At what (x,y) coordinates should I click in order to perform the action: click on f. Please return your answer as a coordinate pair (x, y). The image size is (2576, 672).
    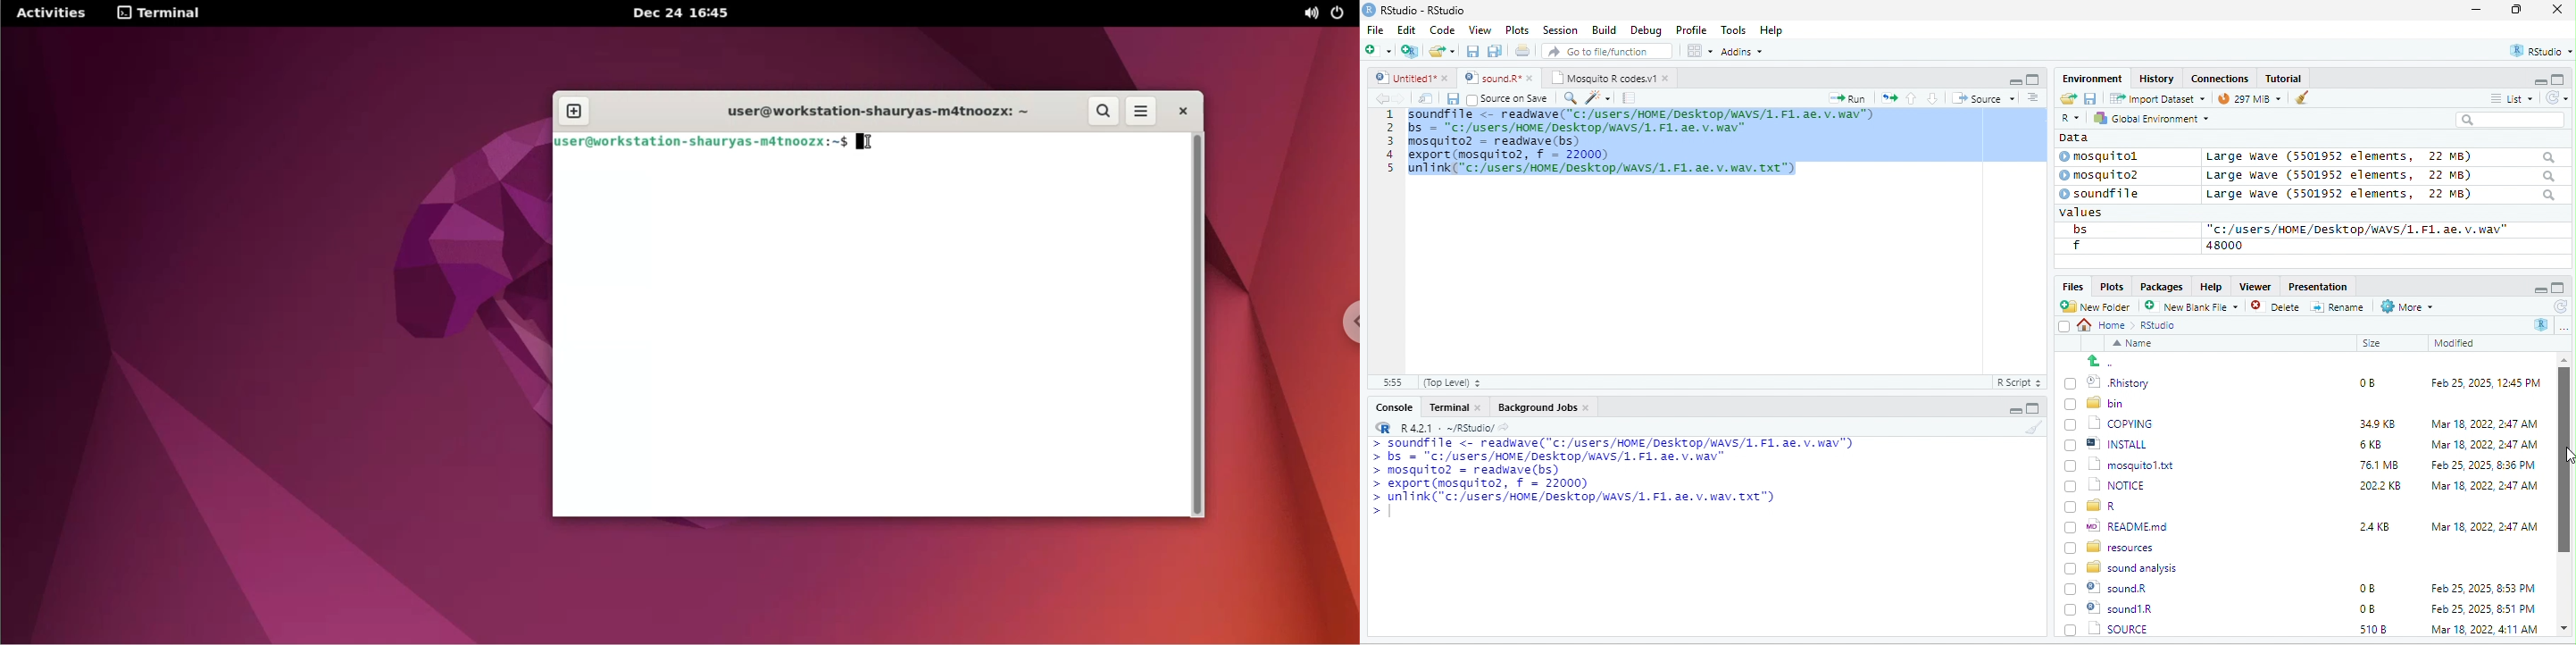
    Looking at the image, I should click on (2076, 246).